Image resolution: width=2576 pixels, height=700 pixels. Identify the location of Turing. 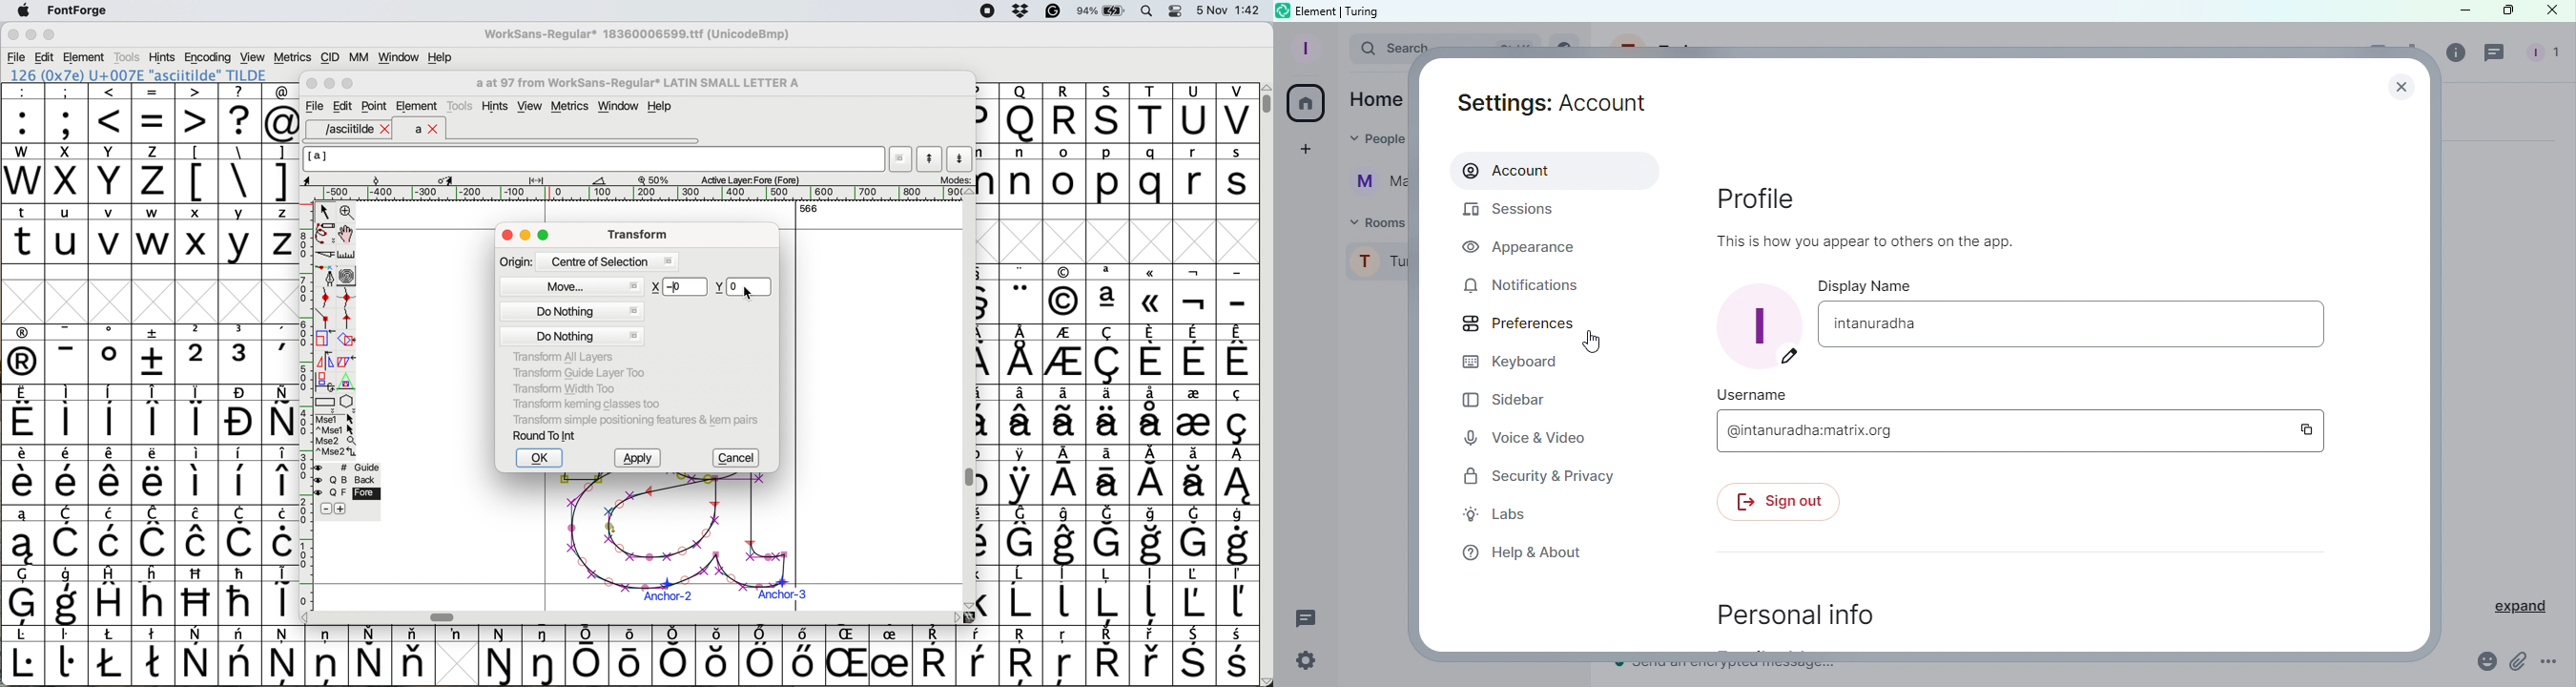
(1377, 266).